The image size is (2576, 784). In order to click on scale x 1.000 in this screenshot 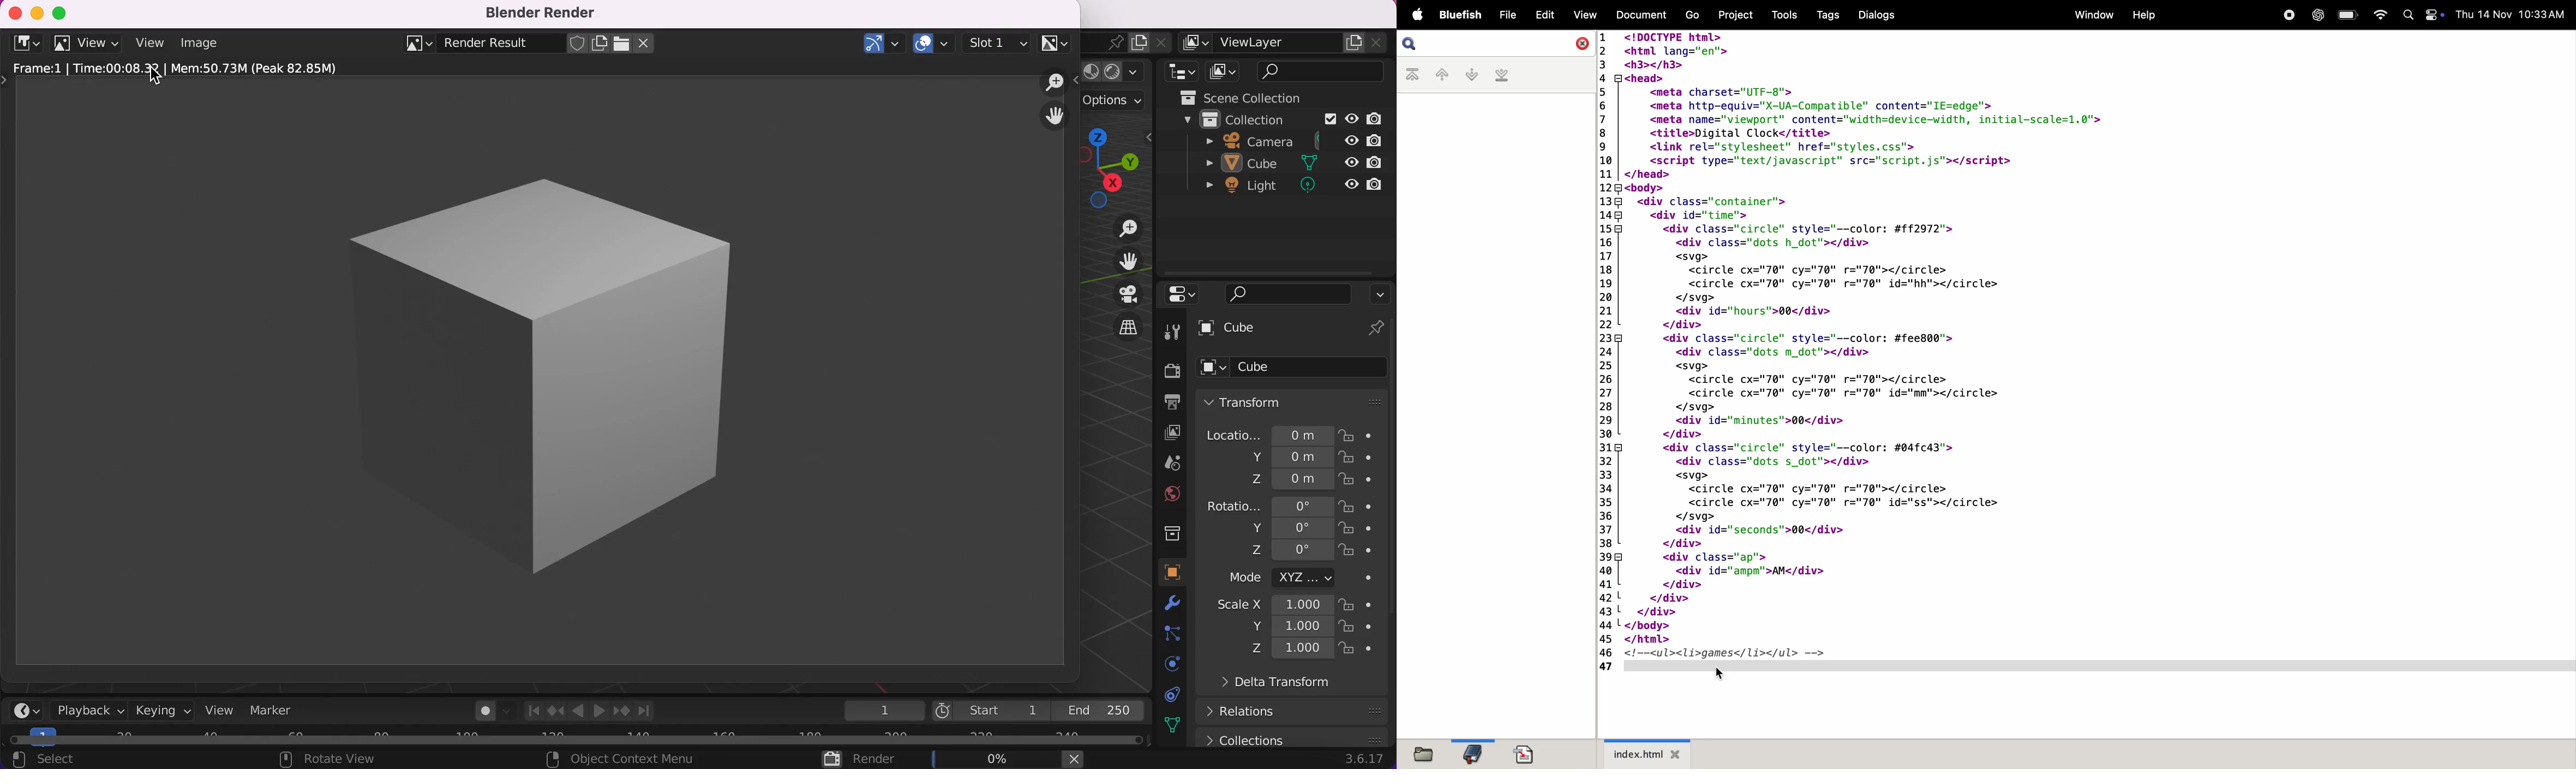, I will do `click(1273, 605)`.